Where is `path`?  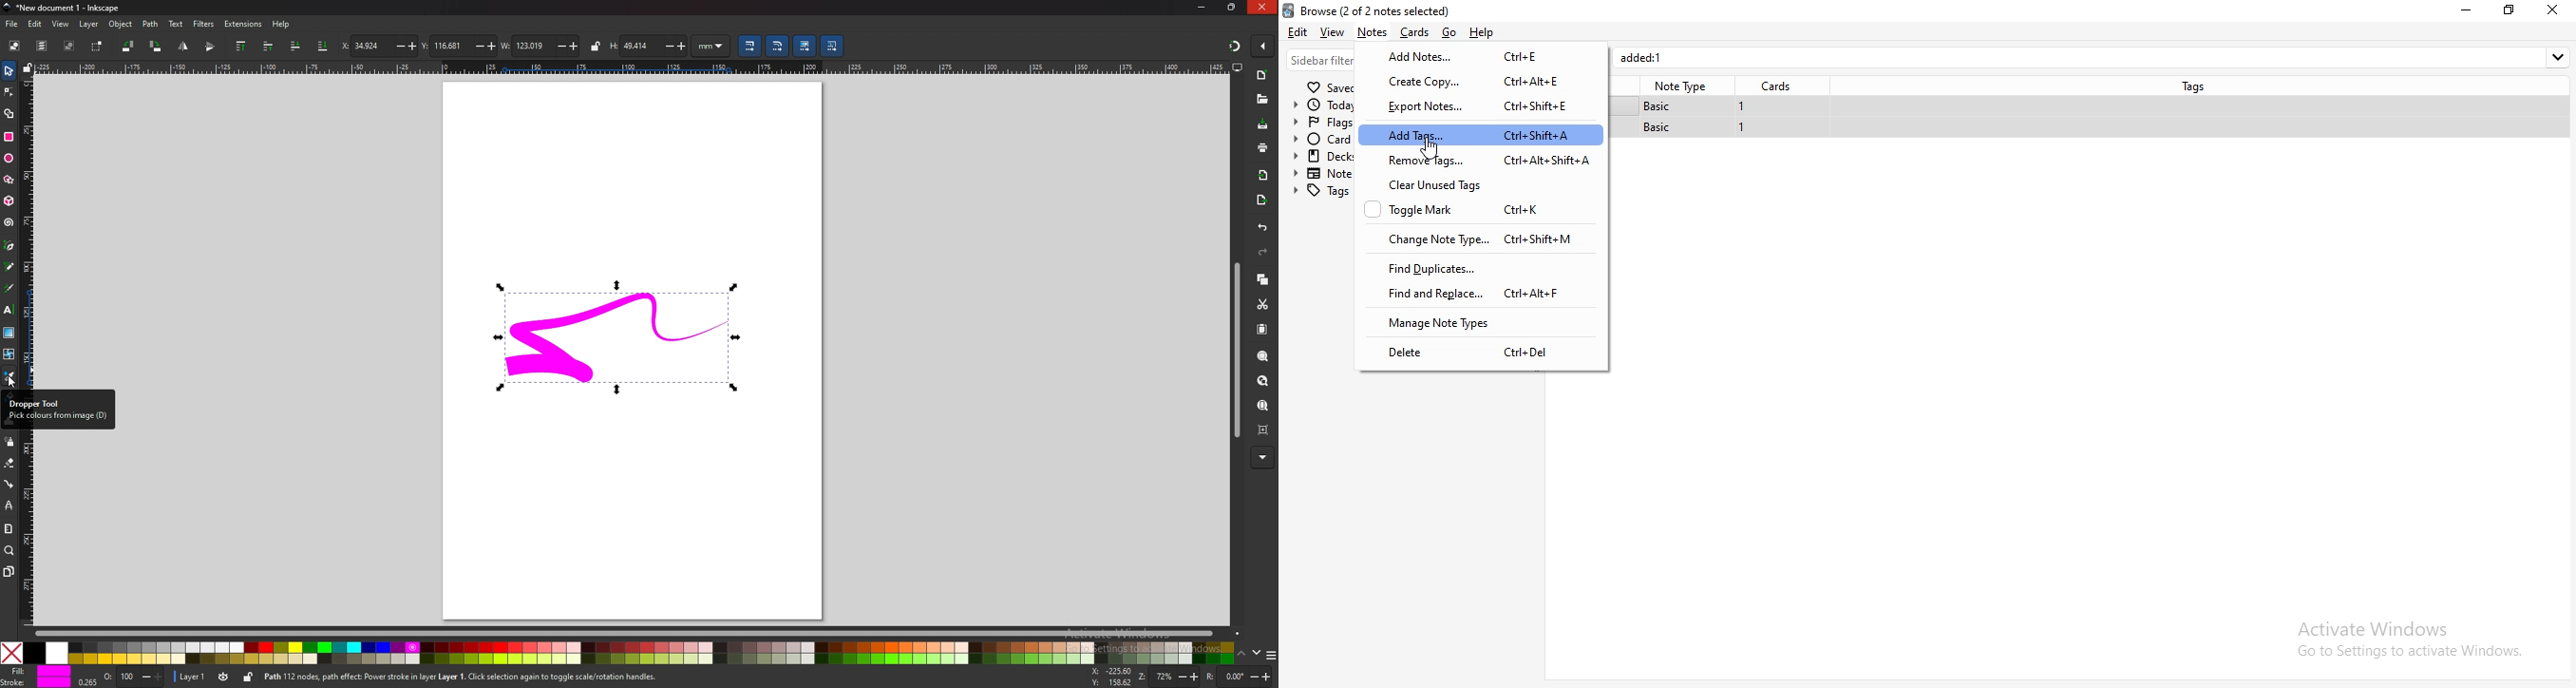 path is located at coordinates (150, 23).